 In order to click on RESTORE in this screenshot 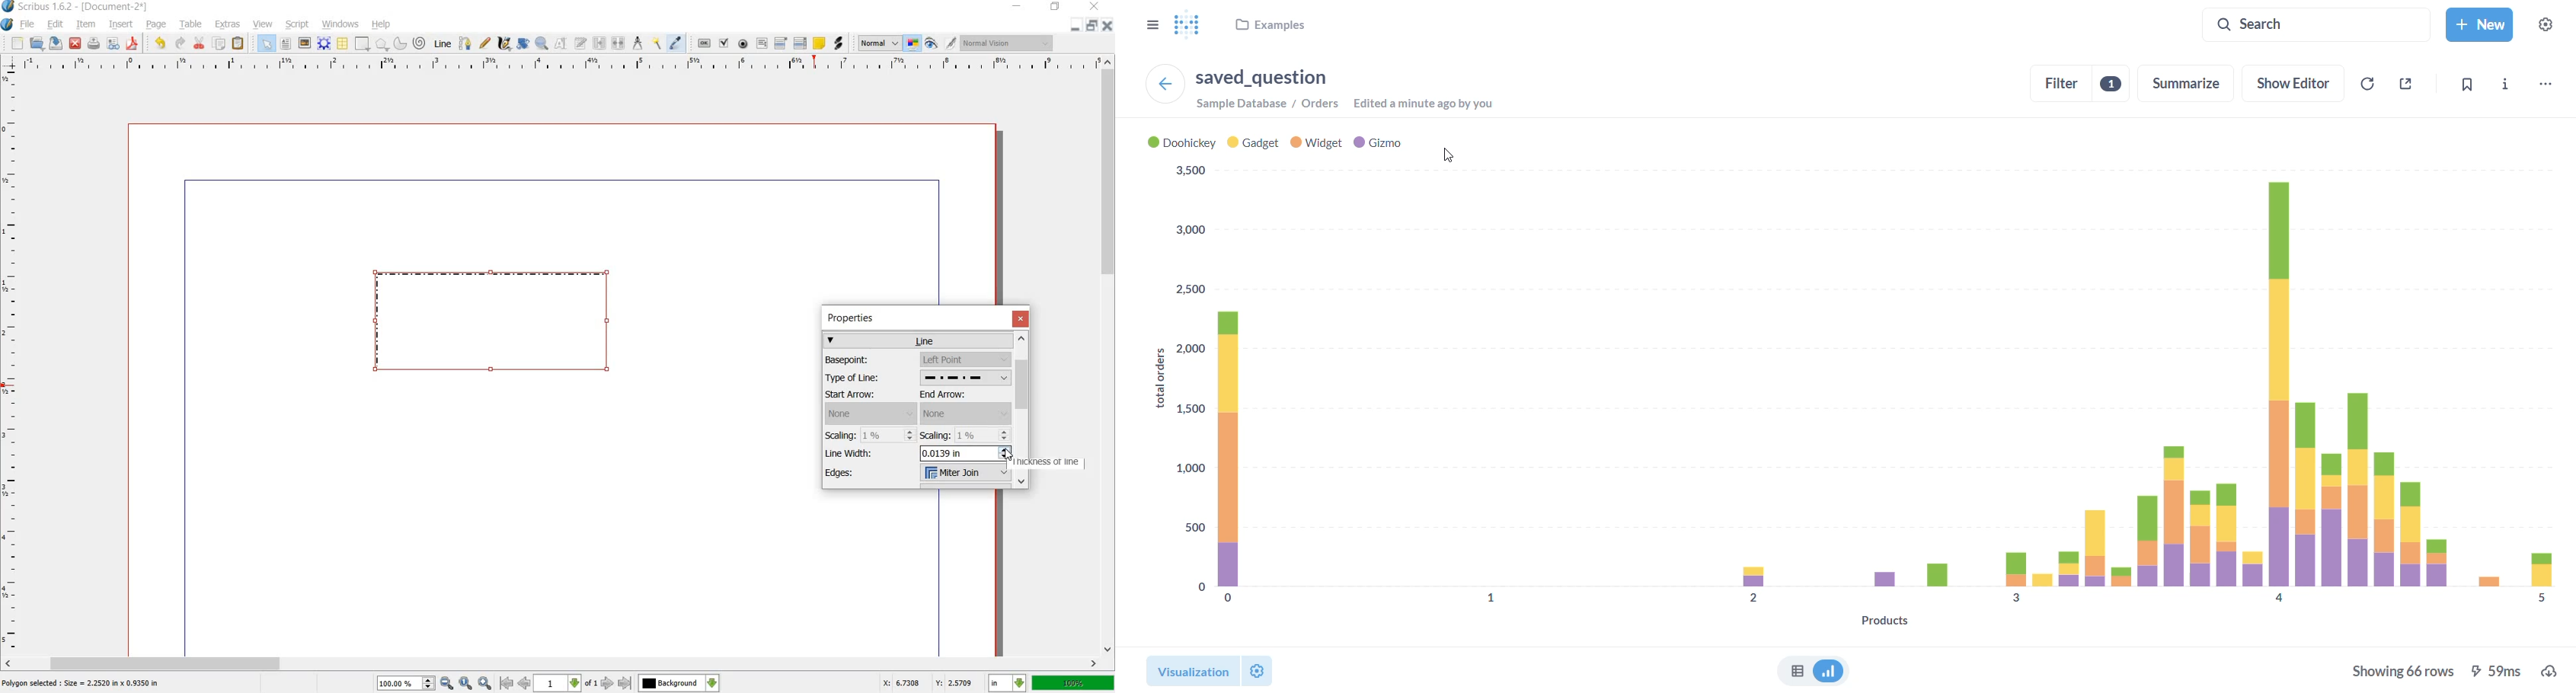, I will do `click(1093, 25)`.